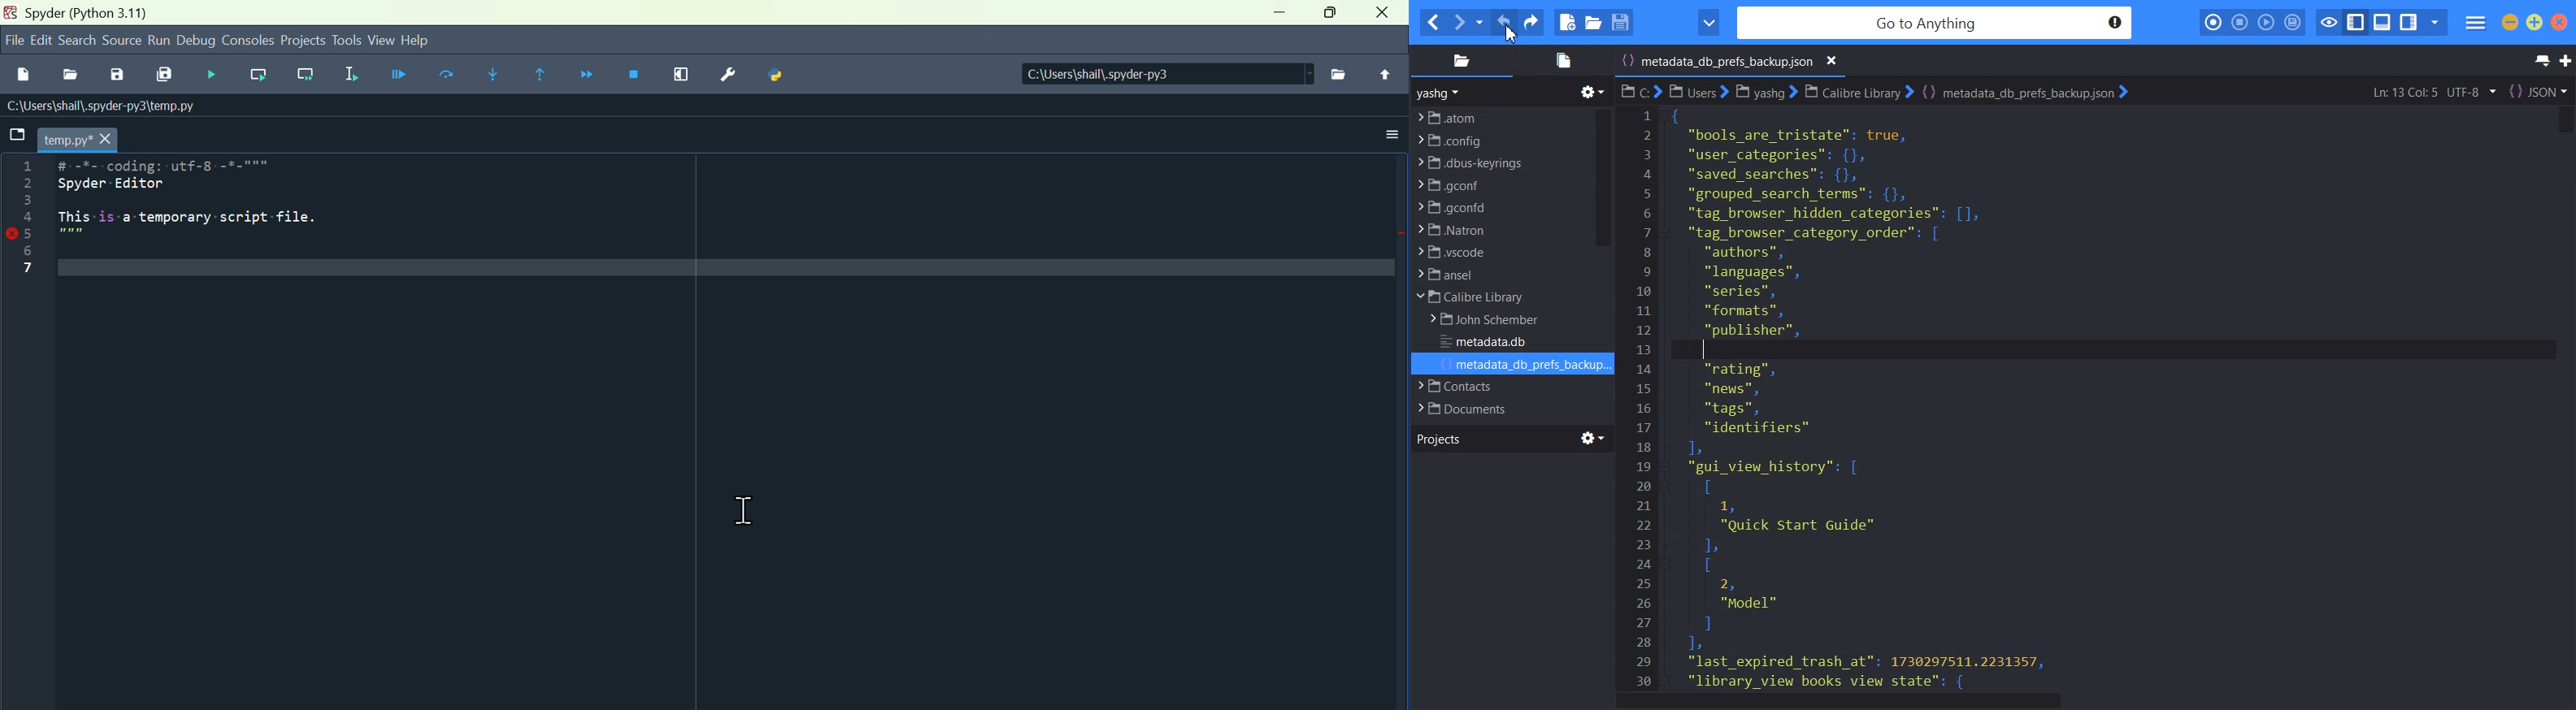 This screenshot has height=728, width=2576. Describe the element at coordinates (261, 76) in the screenshot. I see `Run current line` at that location.